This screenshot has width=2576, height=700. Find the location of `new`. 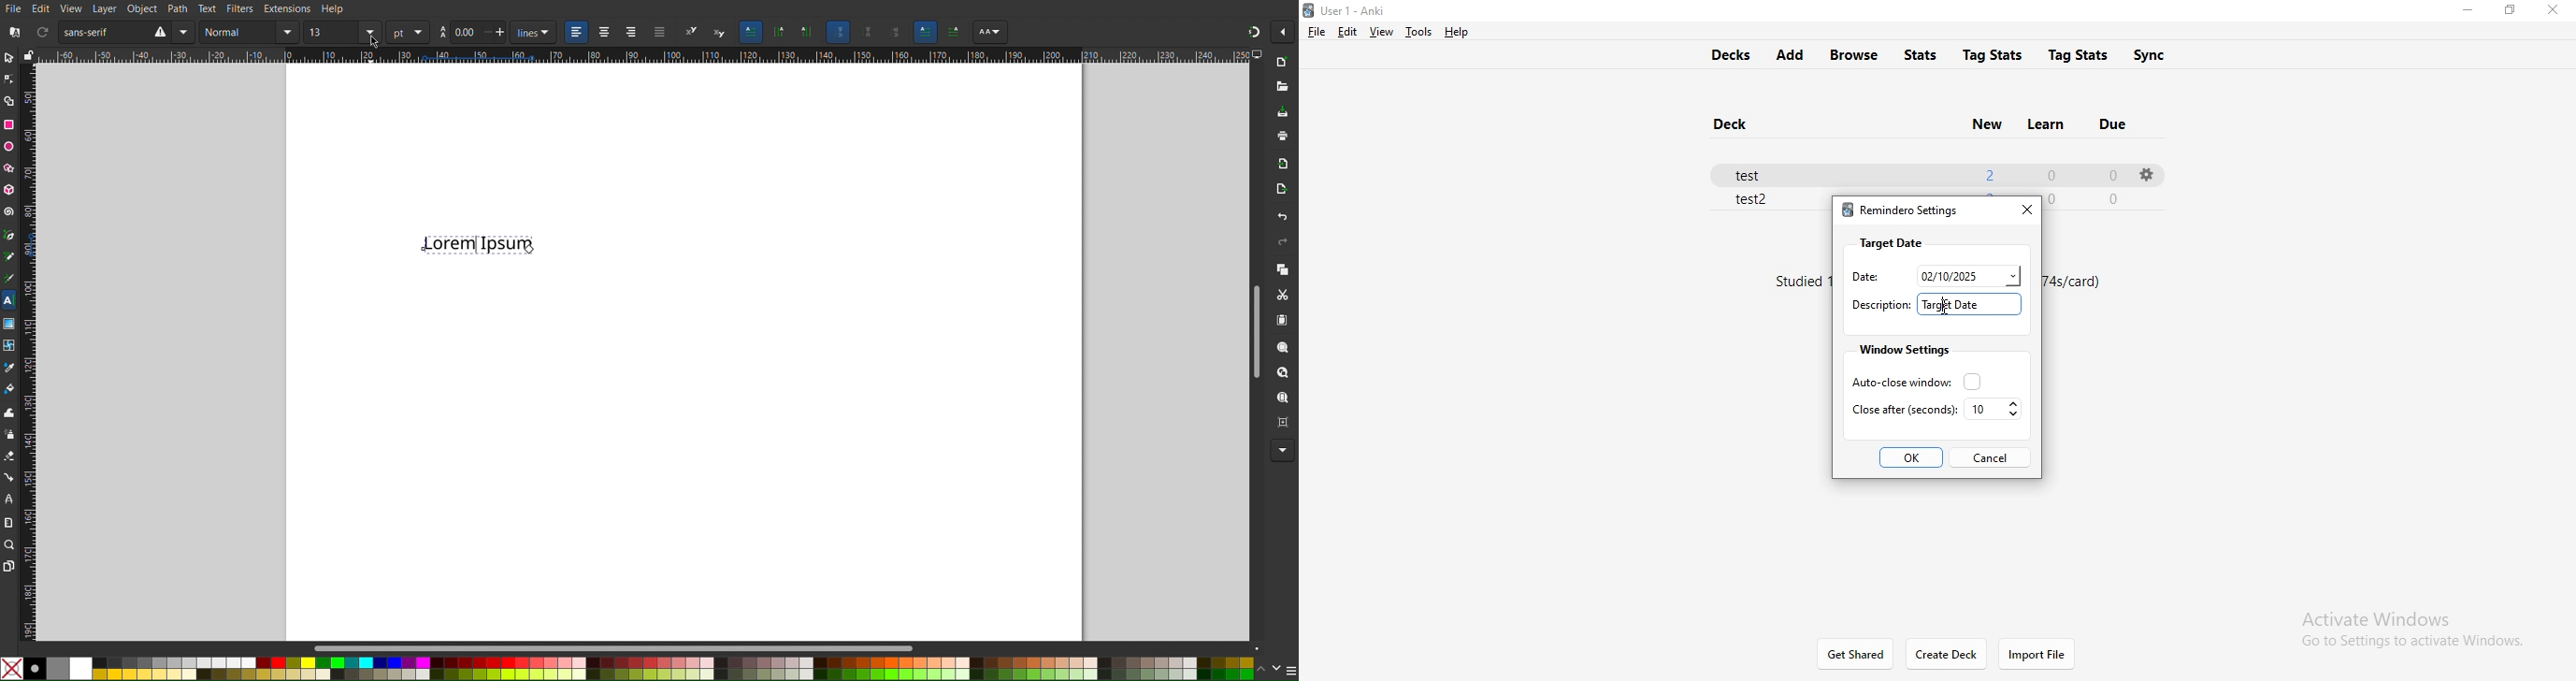

new is located at coordinates (1985, 123).